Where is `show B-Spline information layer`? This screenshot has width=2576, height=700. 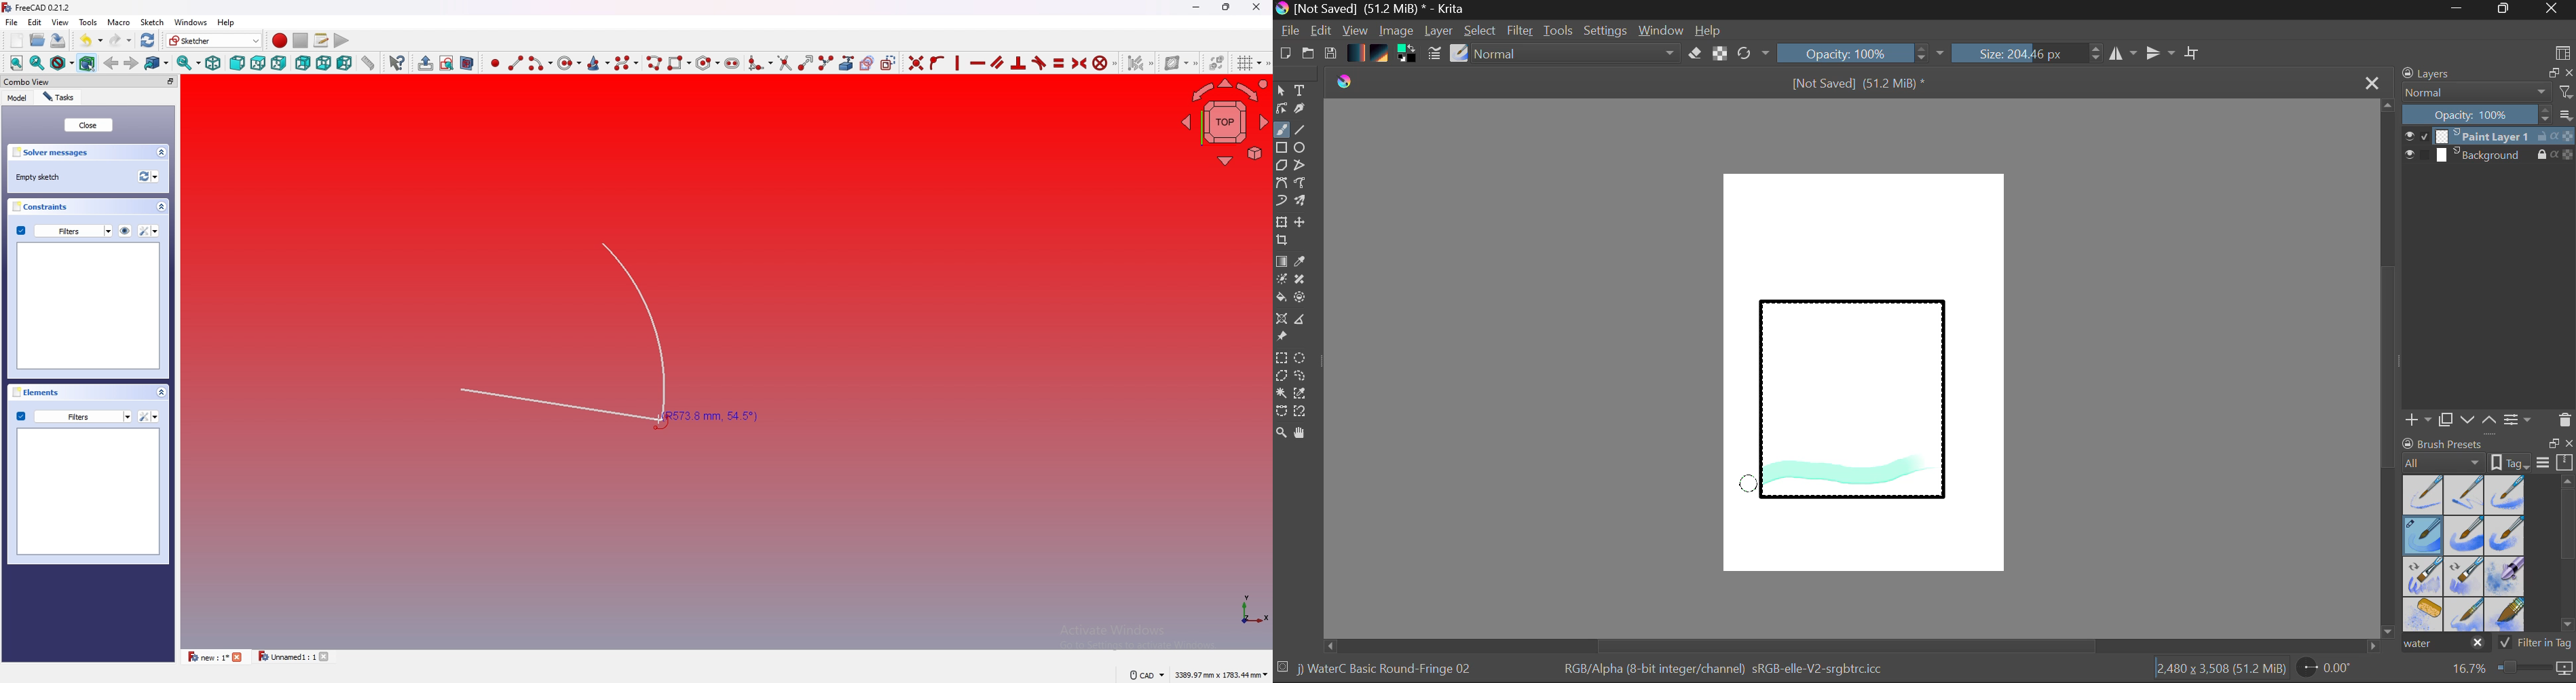 show B-Spline information layer is located at coordinates (1179, 62).